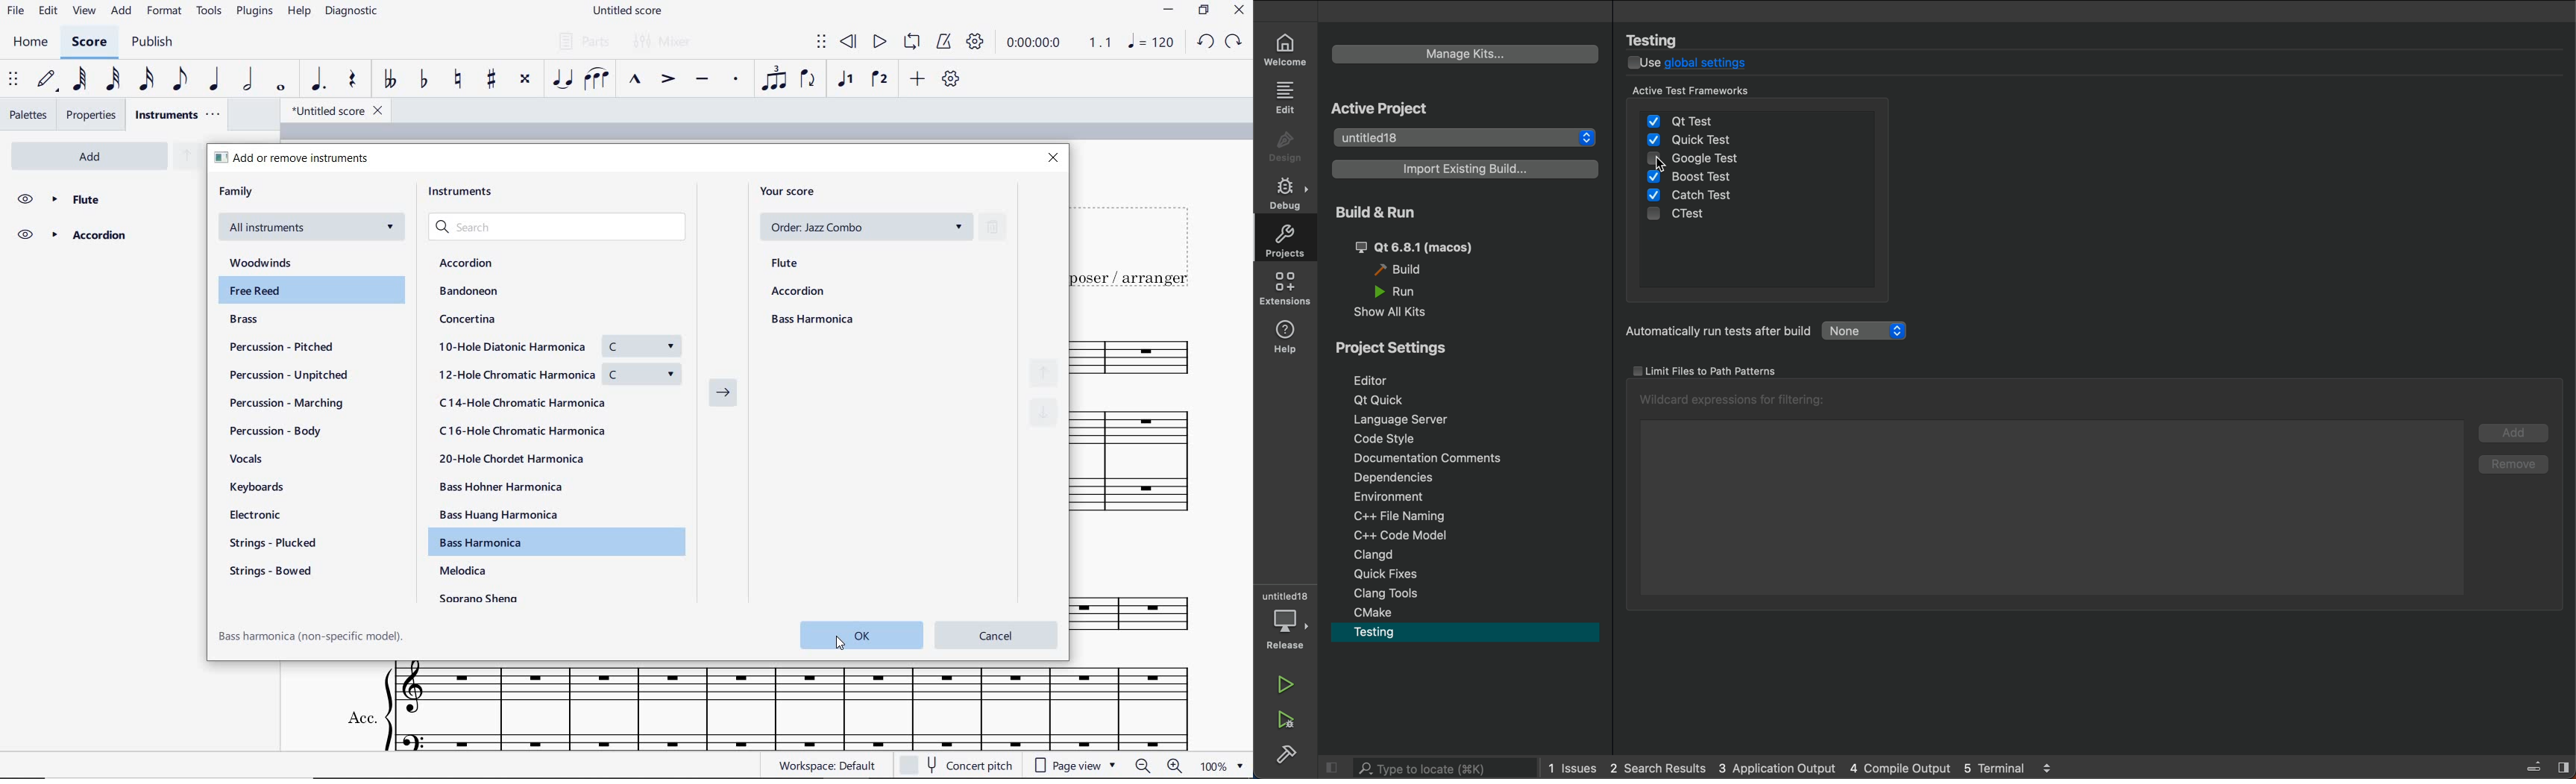  Describe the element at coordinates (13, 80) in the screenshot. I see `select to move` at that location.